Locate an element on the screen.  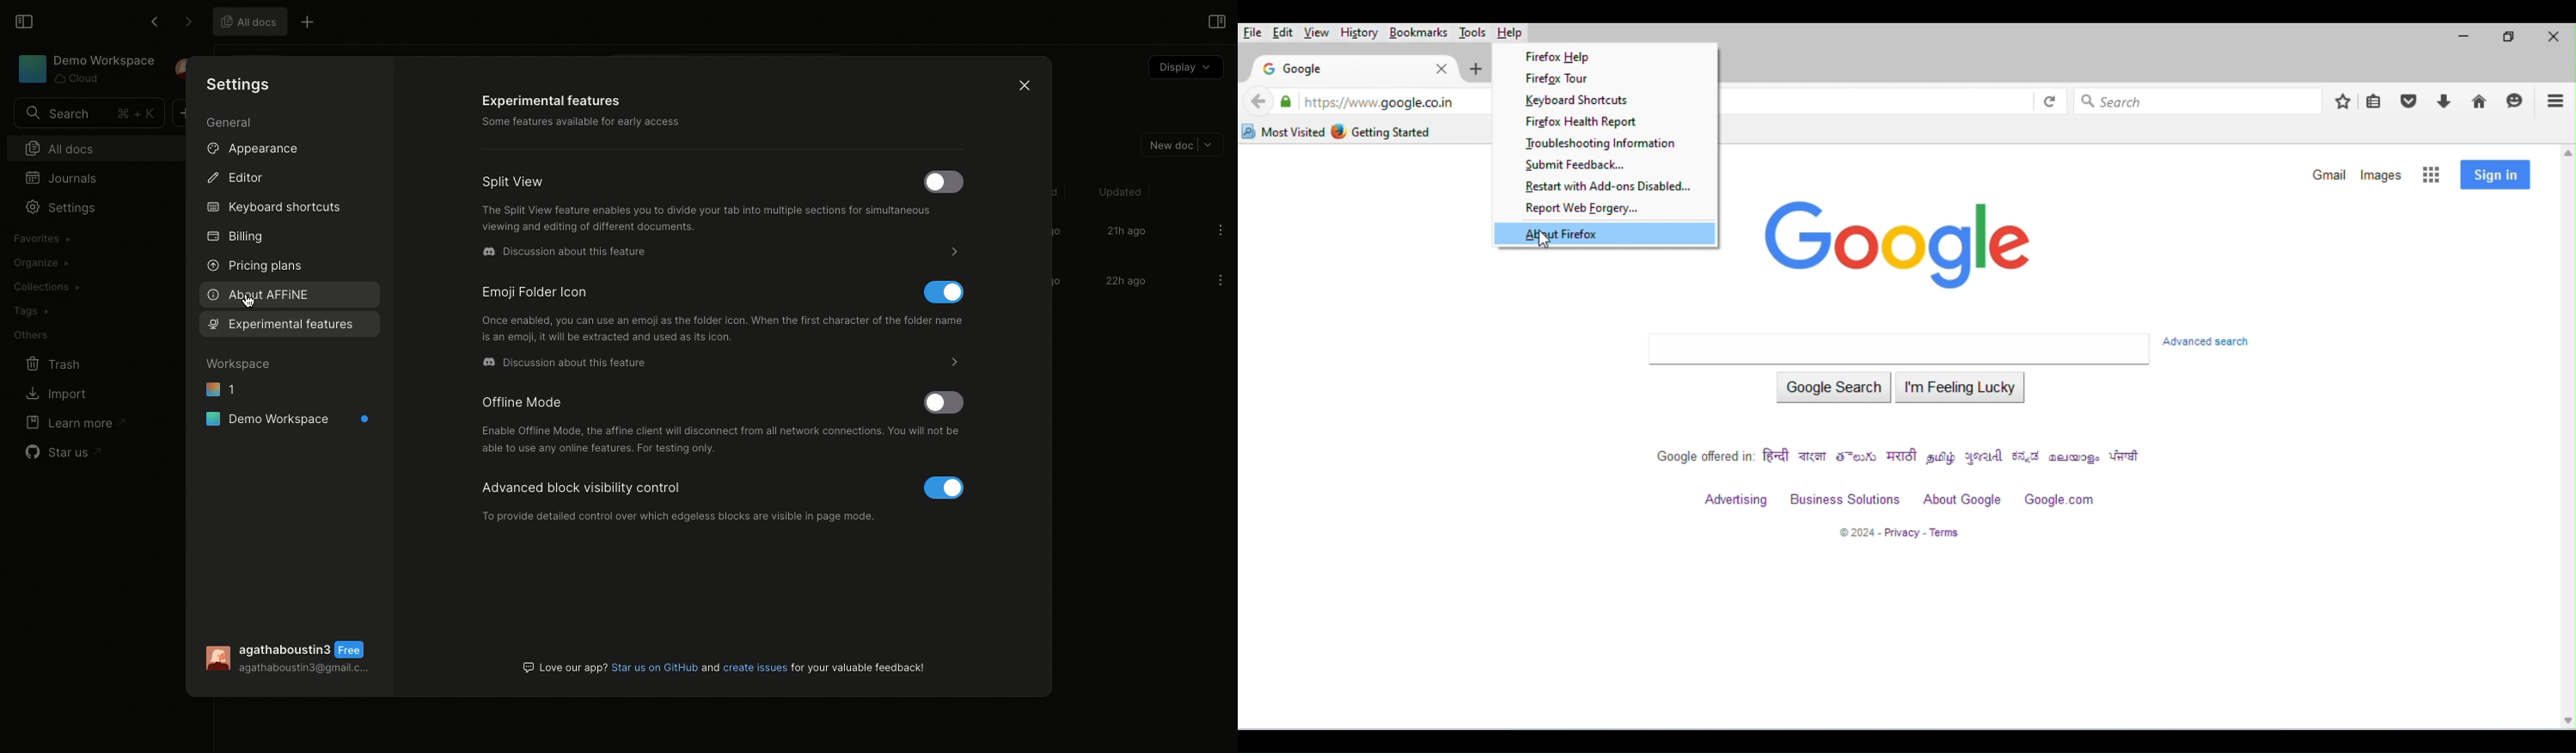
marathi is located at coordinates (1904, 457).